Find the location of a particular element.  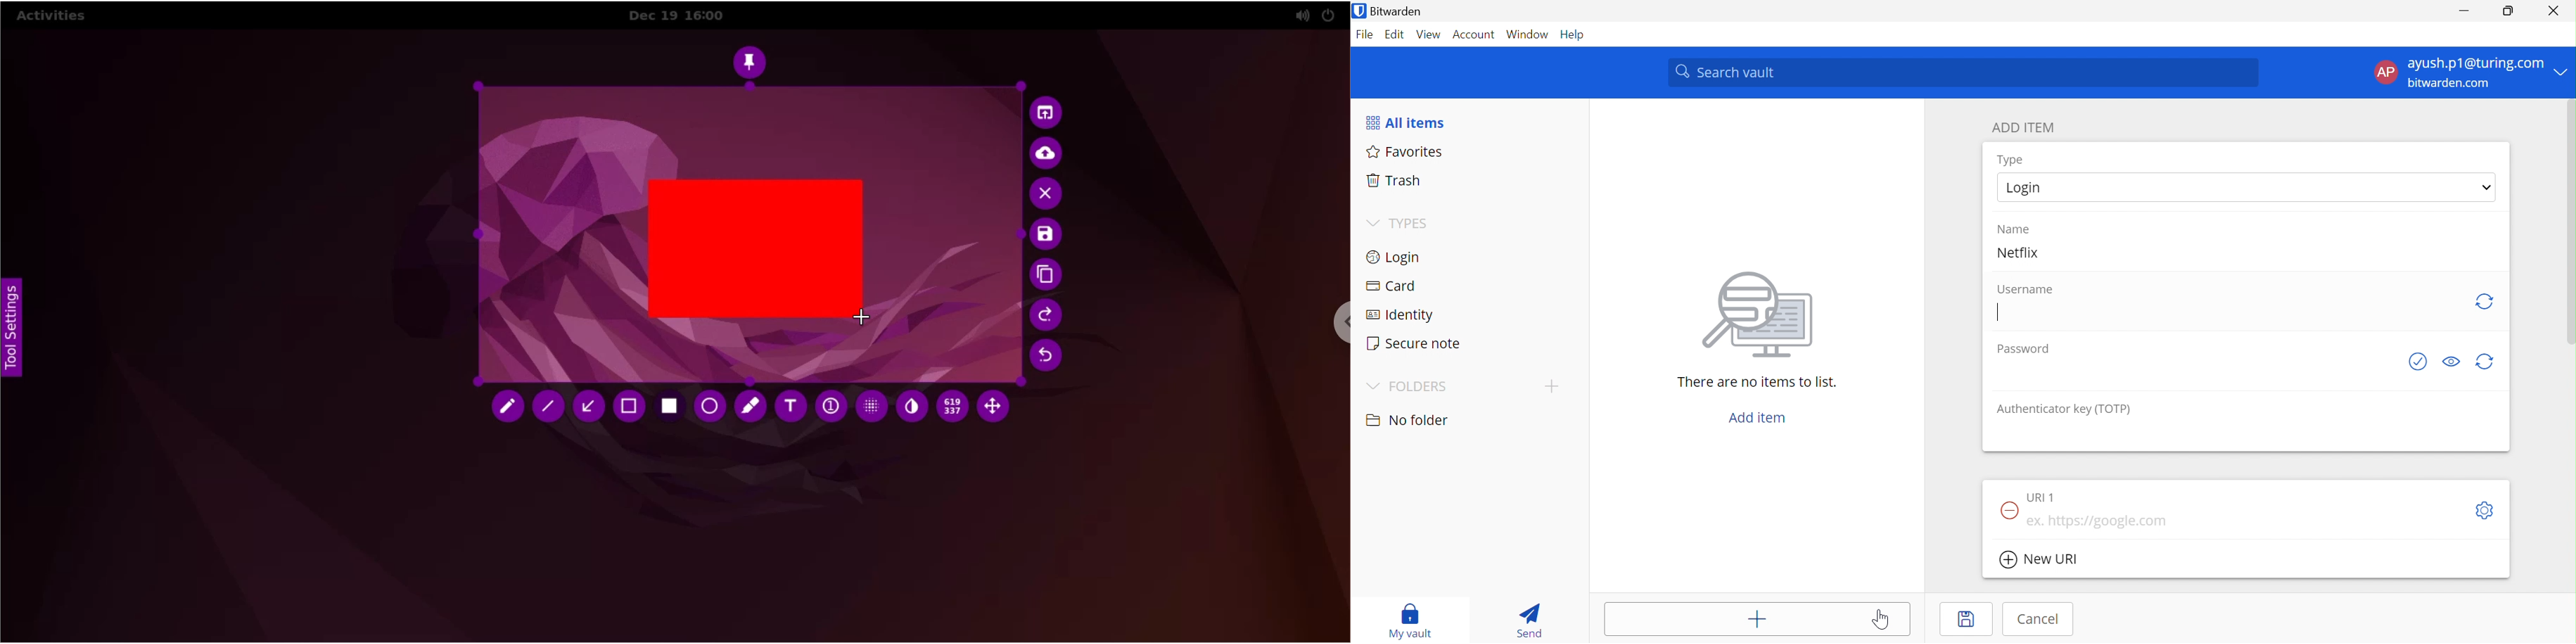

Trash is located at coordinates (1393, 180).